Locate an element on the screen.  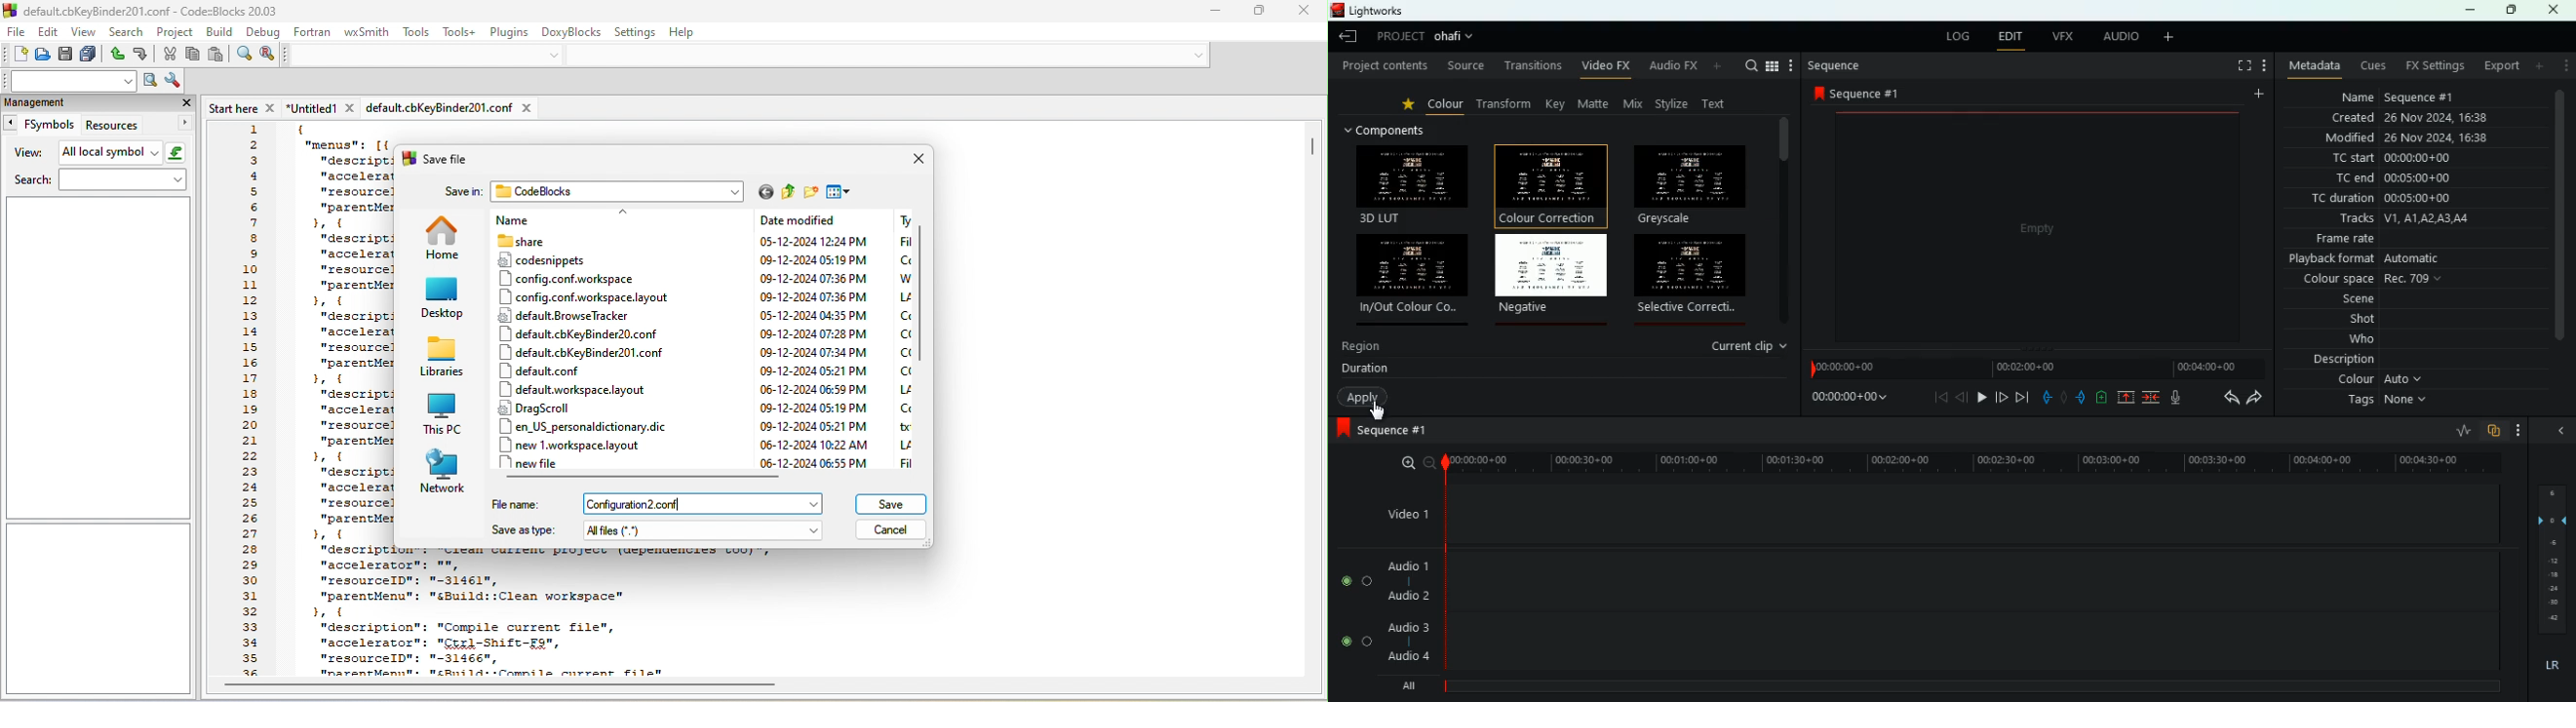
radio button is located at coordinates (1354, 611).